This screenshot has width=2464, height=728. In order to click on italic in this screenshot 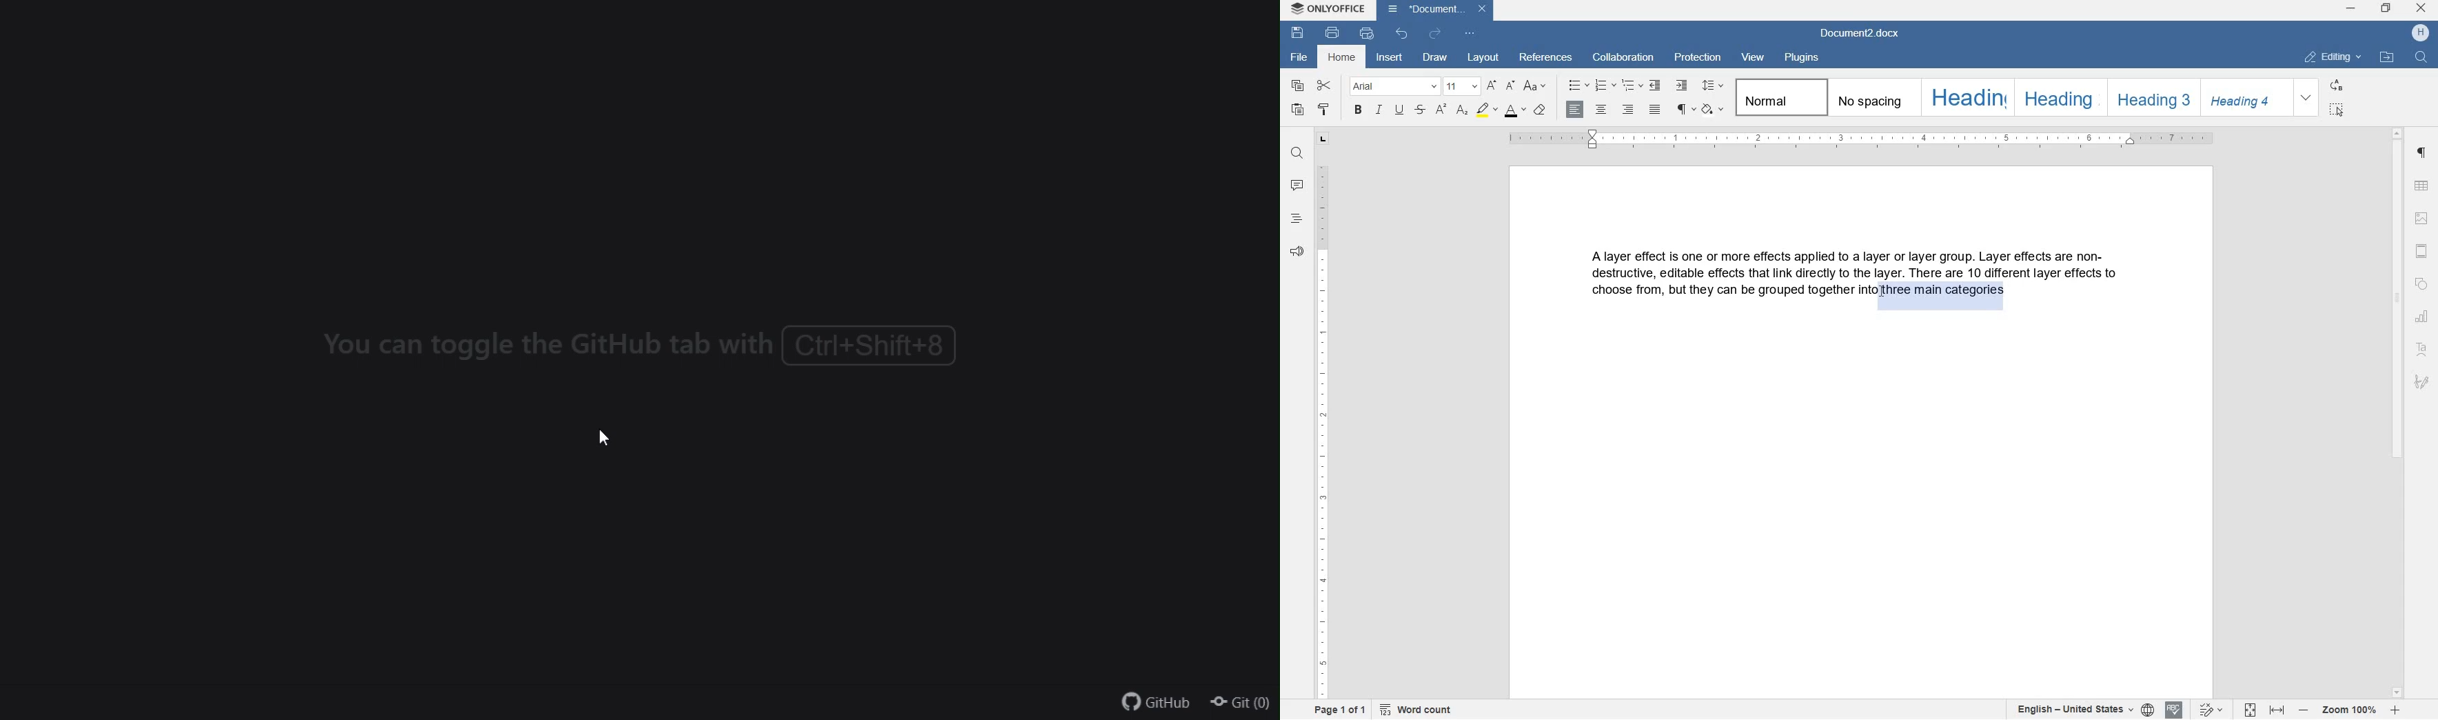, I will do `click(1380, 112)`.